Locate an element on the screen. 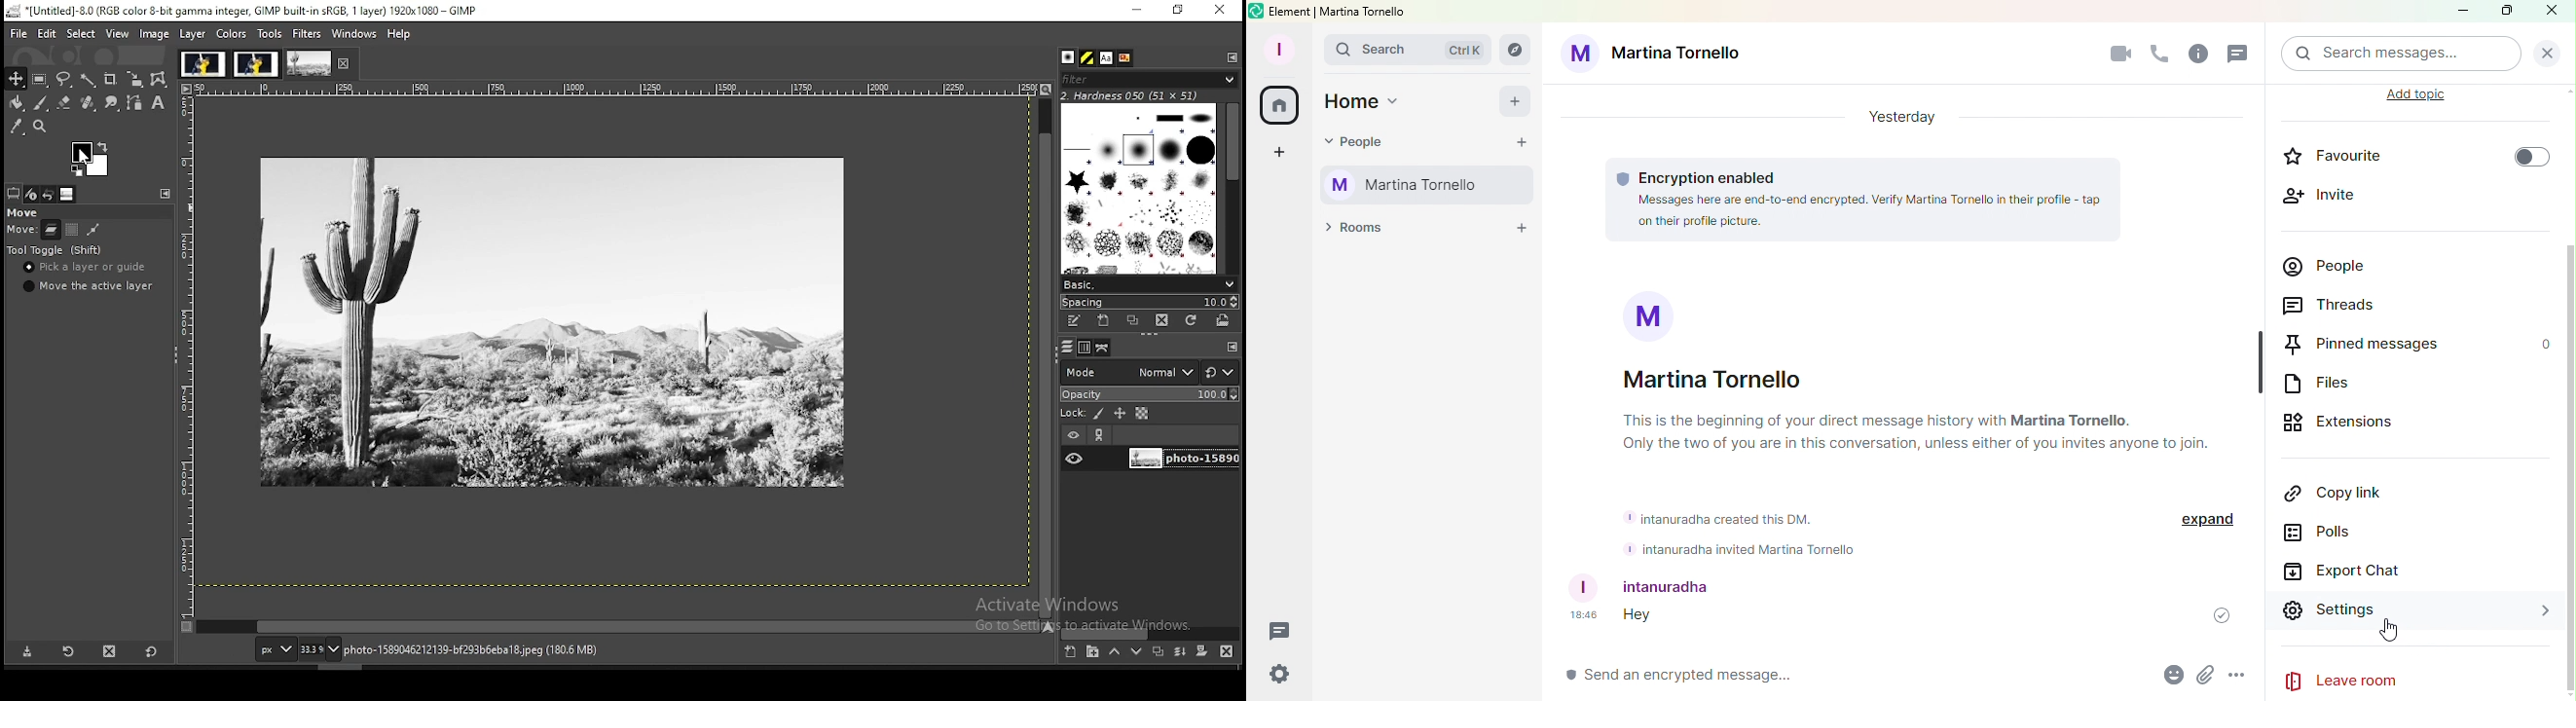  intanuranda created this Dm is located at coordinates (1725, 514).